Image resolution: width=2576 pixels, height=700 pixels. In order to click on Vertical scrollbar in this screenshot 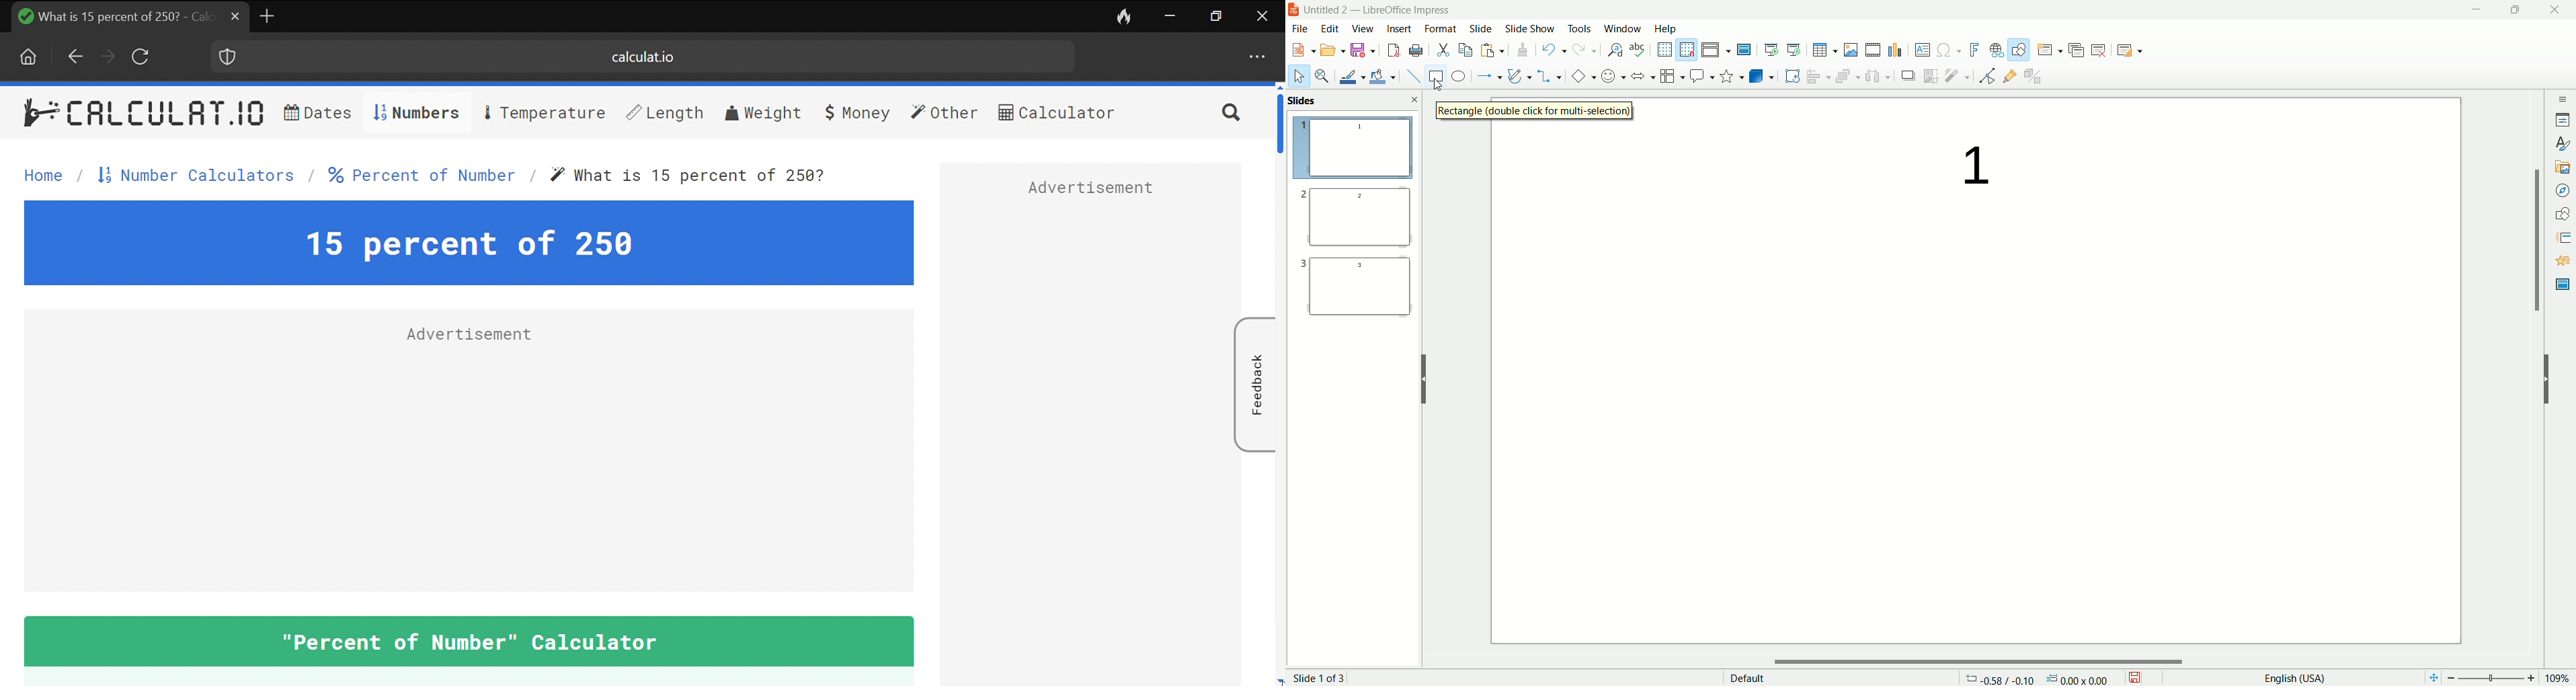, I will do `click(1278, 125)`.